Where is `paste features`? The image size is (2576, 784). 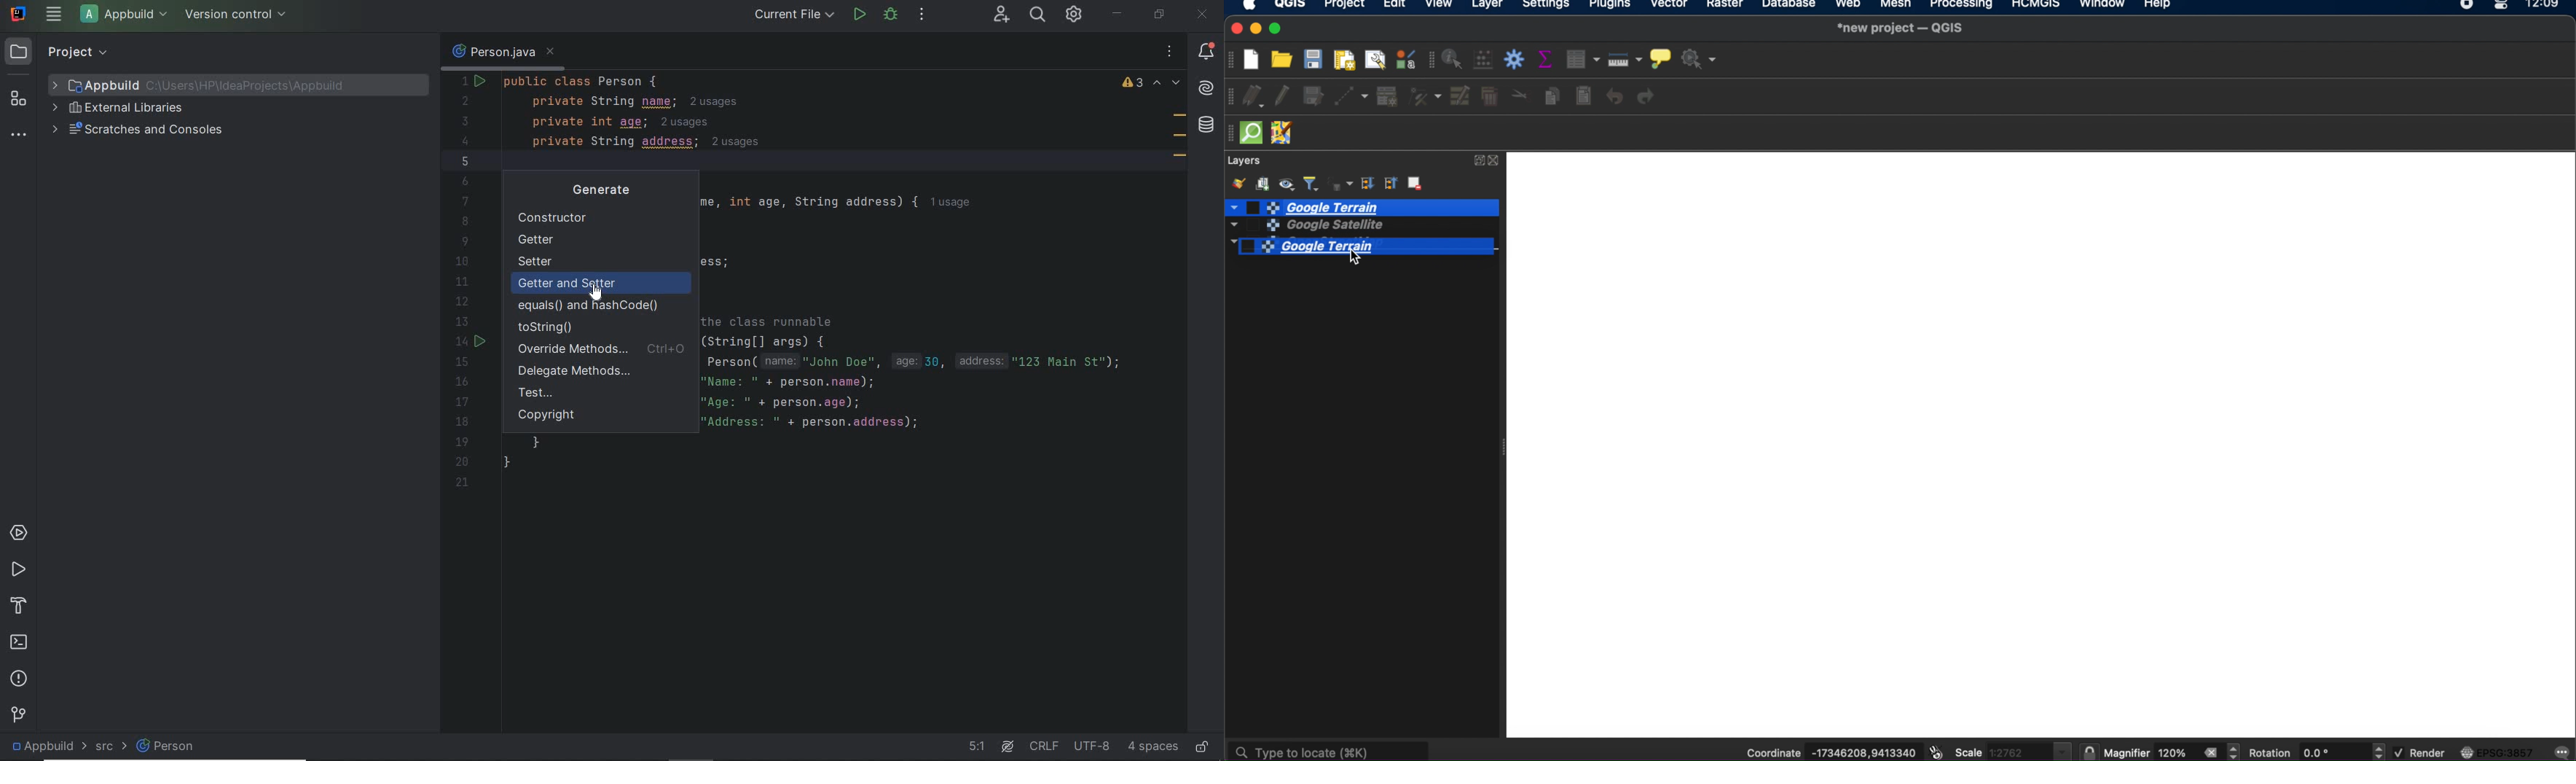 paste features is located at coordinates (1585, 97).